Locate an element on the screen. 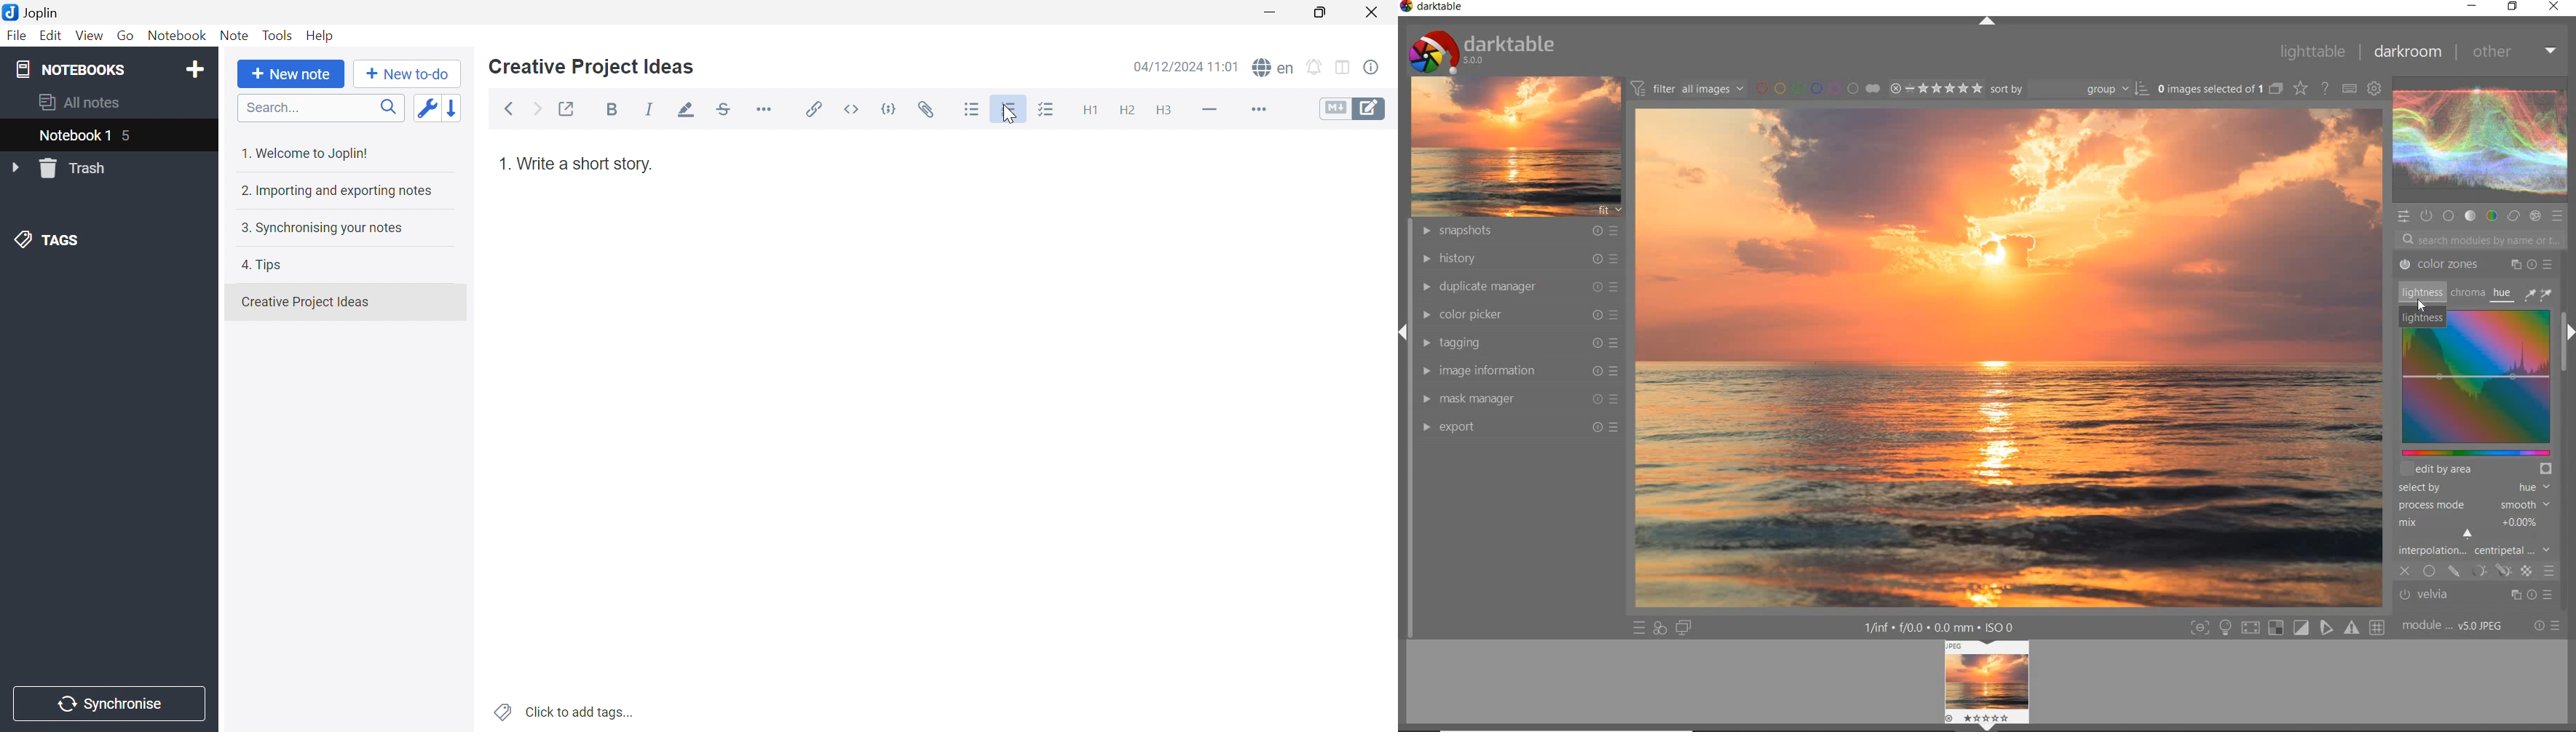 The height and width of the screenshot is (756, 2576). darktable is located at coordinates (1434, 8).